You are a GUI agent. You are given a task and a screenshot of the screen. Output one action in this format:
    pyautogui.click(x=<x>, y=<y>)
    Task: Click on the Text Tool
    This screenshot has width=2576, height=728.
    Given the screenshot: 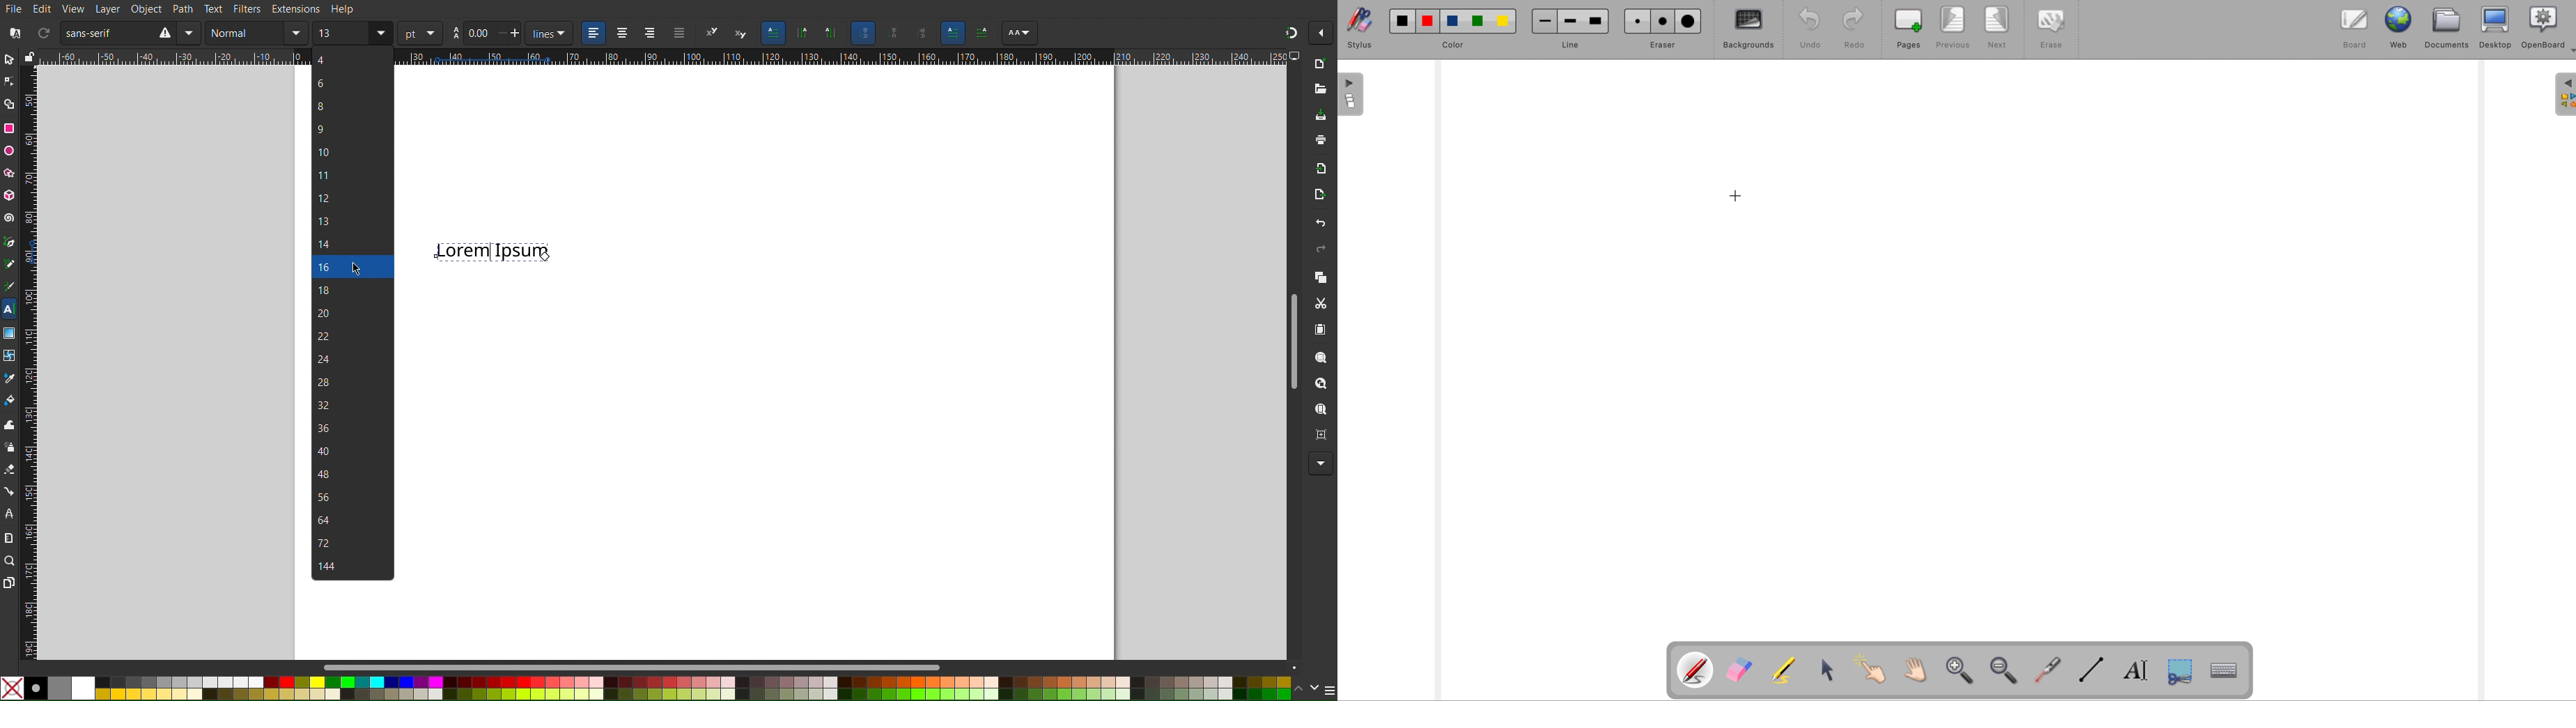 What is the action you would take?
    pyautogui.click(x=9, y=309)
    